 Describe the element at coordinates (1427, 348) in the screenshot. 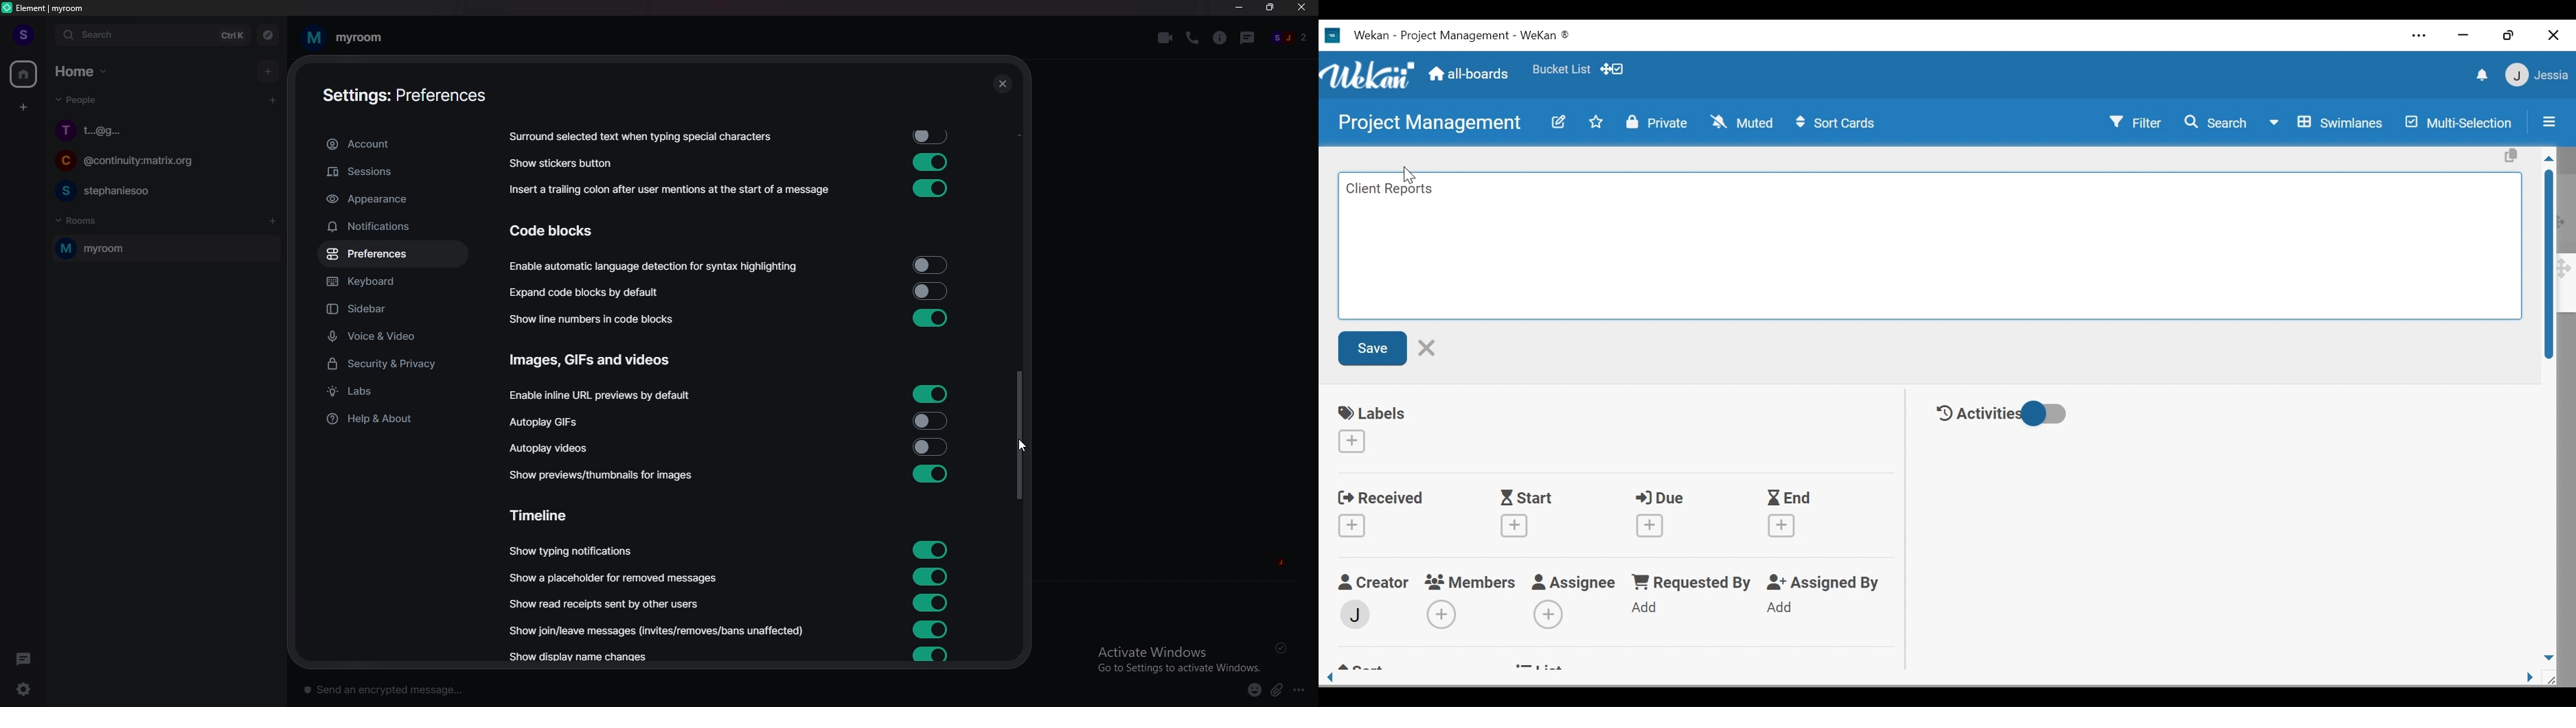

I see `Cancel` at that location.